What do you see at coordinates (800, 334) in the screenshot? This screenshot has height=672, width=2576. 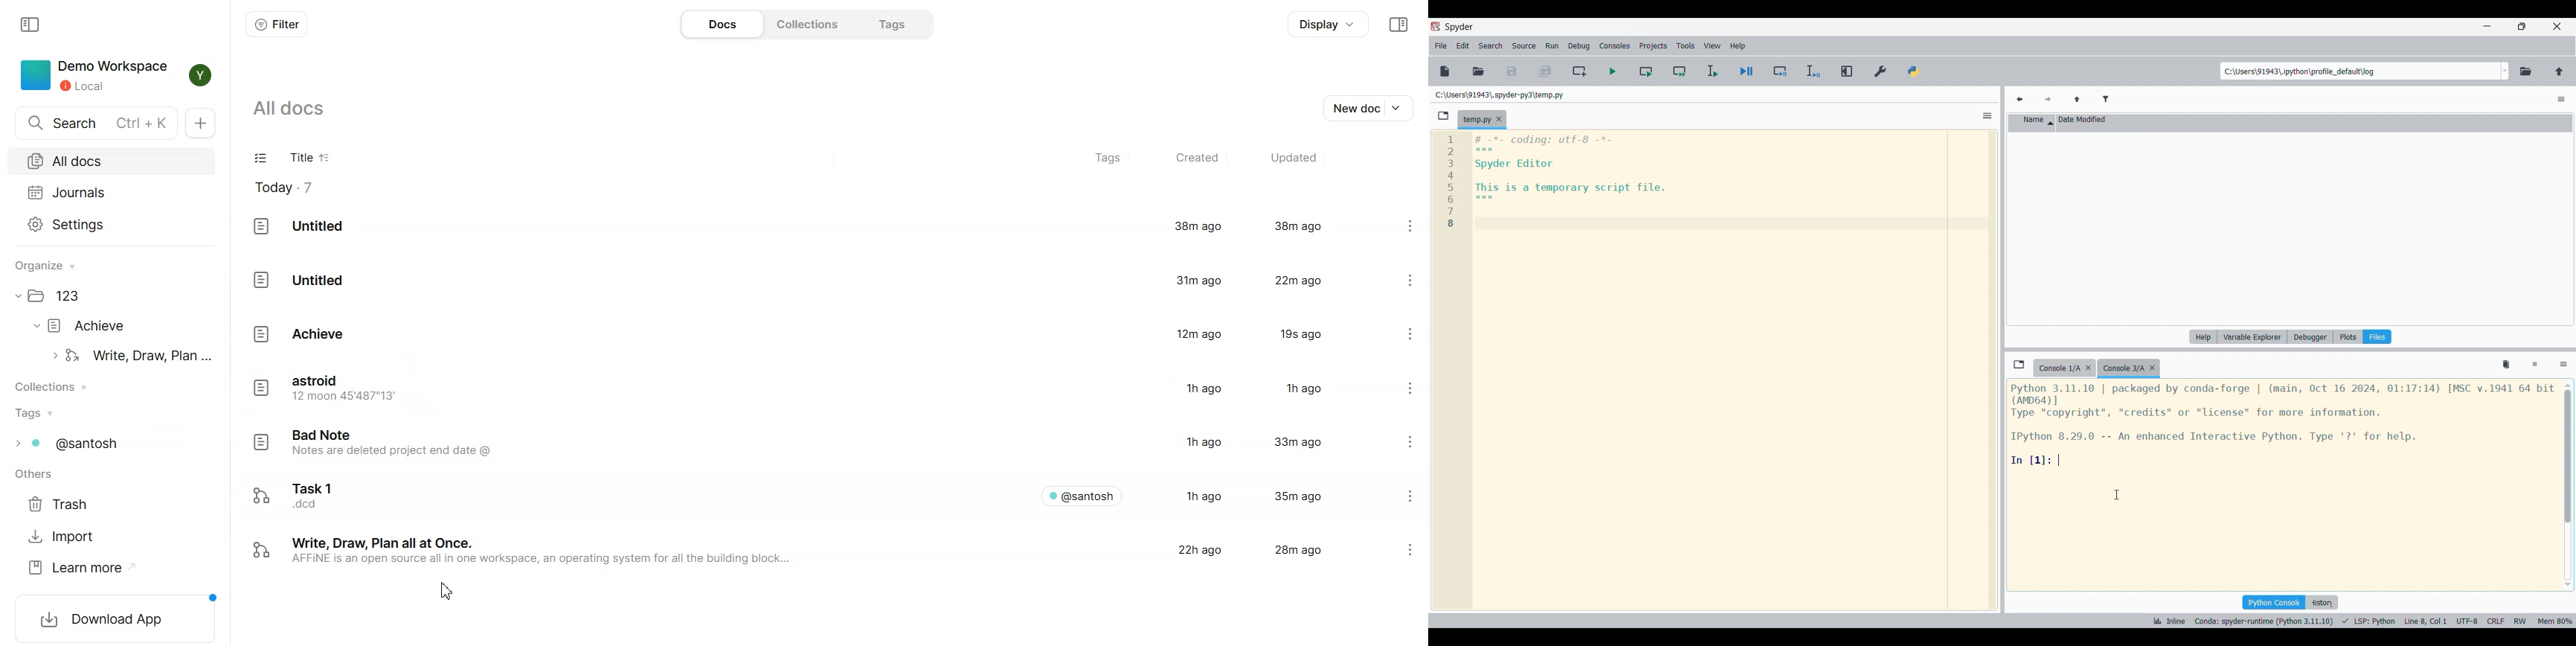 I see `Doc file` at bounding box center [800, 334].